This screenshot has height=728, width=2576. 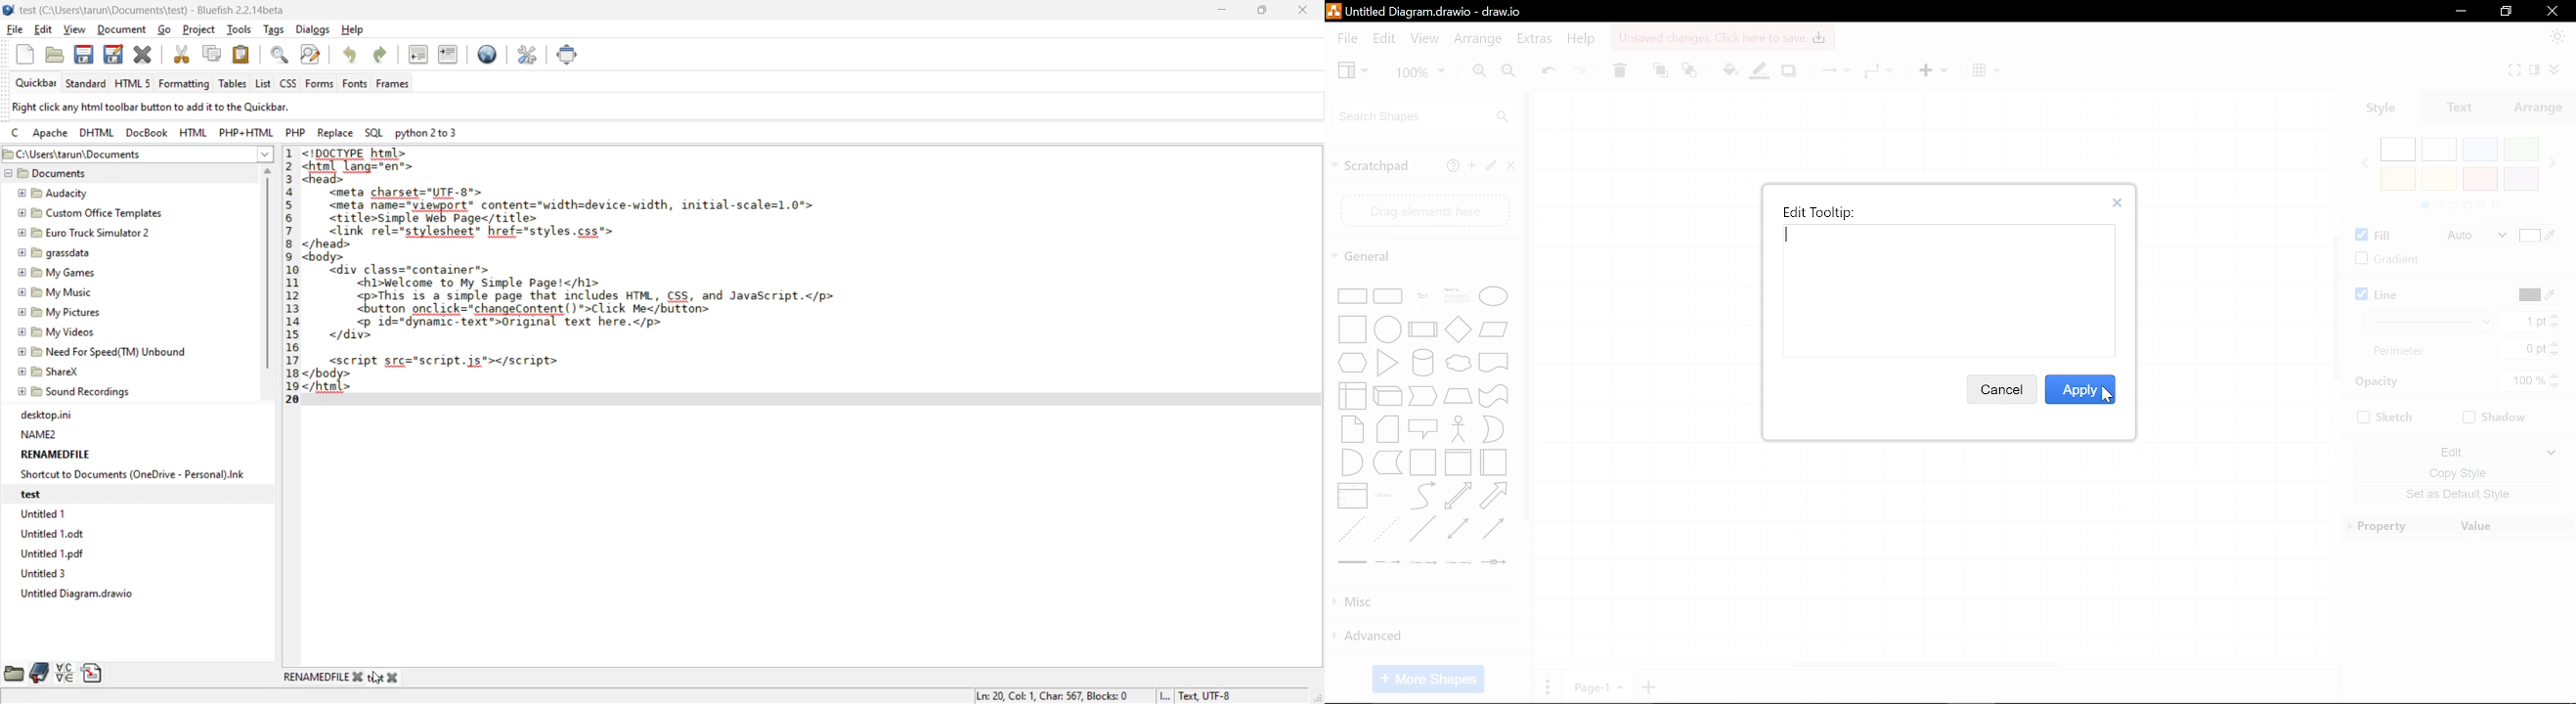 What do you see at coordinates (314, 55) in the screenshot?
I see `find and replace` at bounding box center [314, 55].